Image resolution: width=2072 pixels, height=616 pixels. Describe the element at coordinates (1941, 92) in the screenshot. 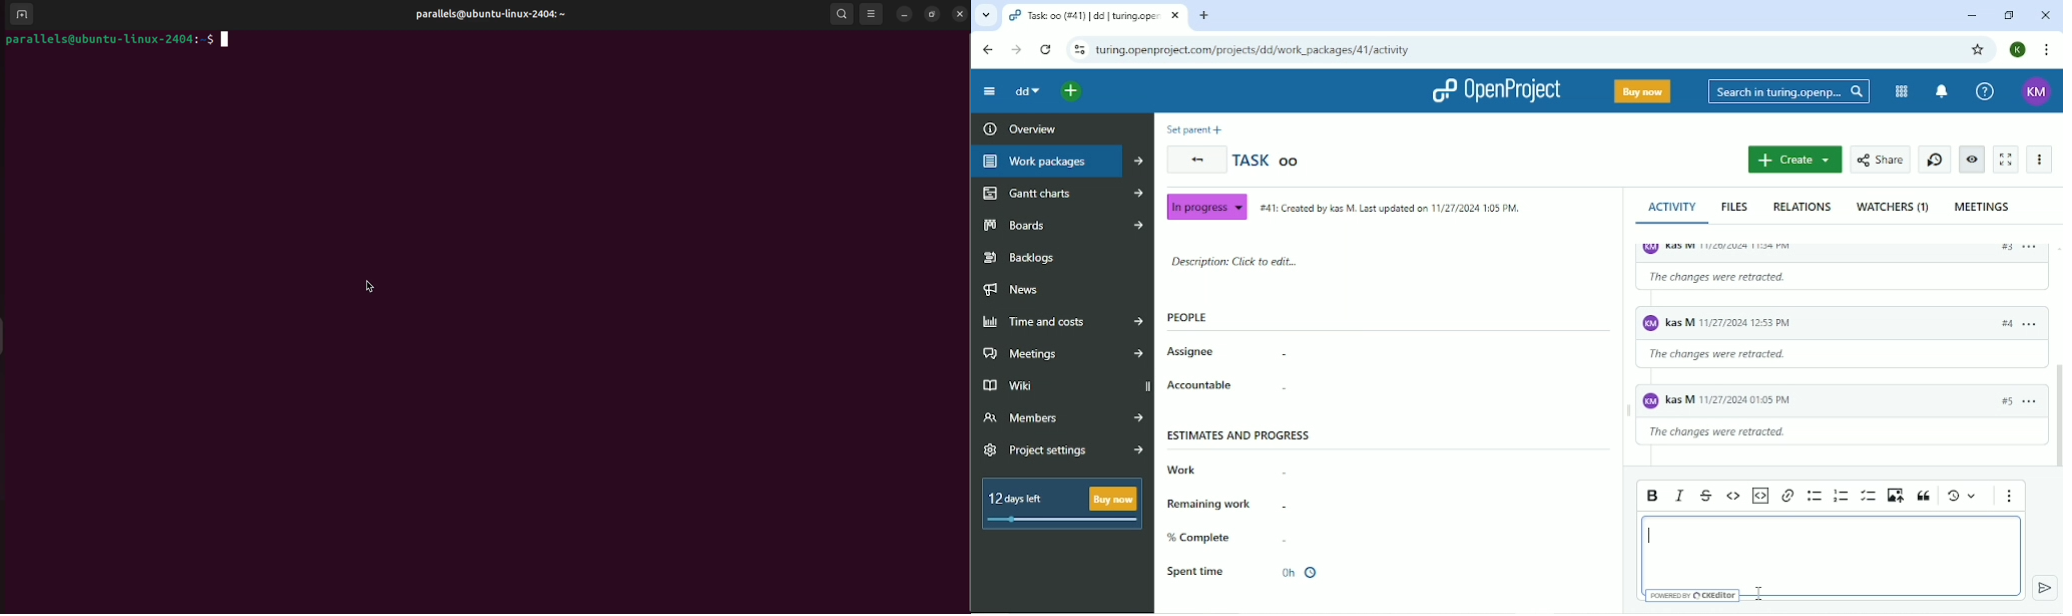

I see `To notification center` at that location.